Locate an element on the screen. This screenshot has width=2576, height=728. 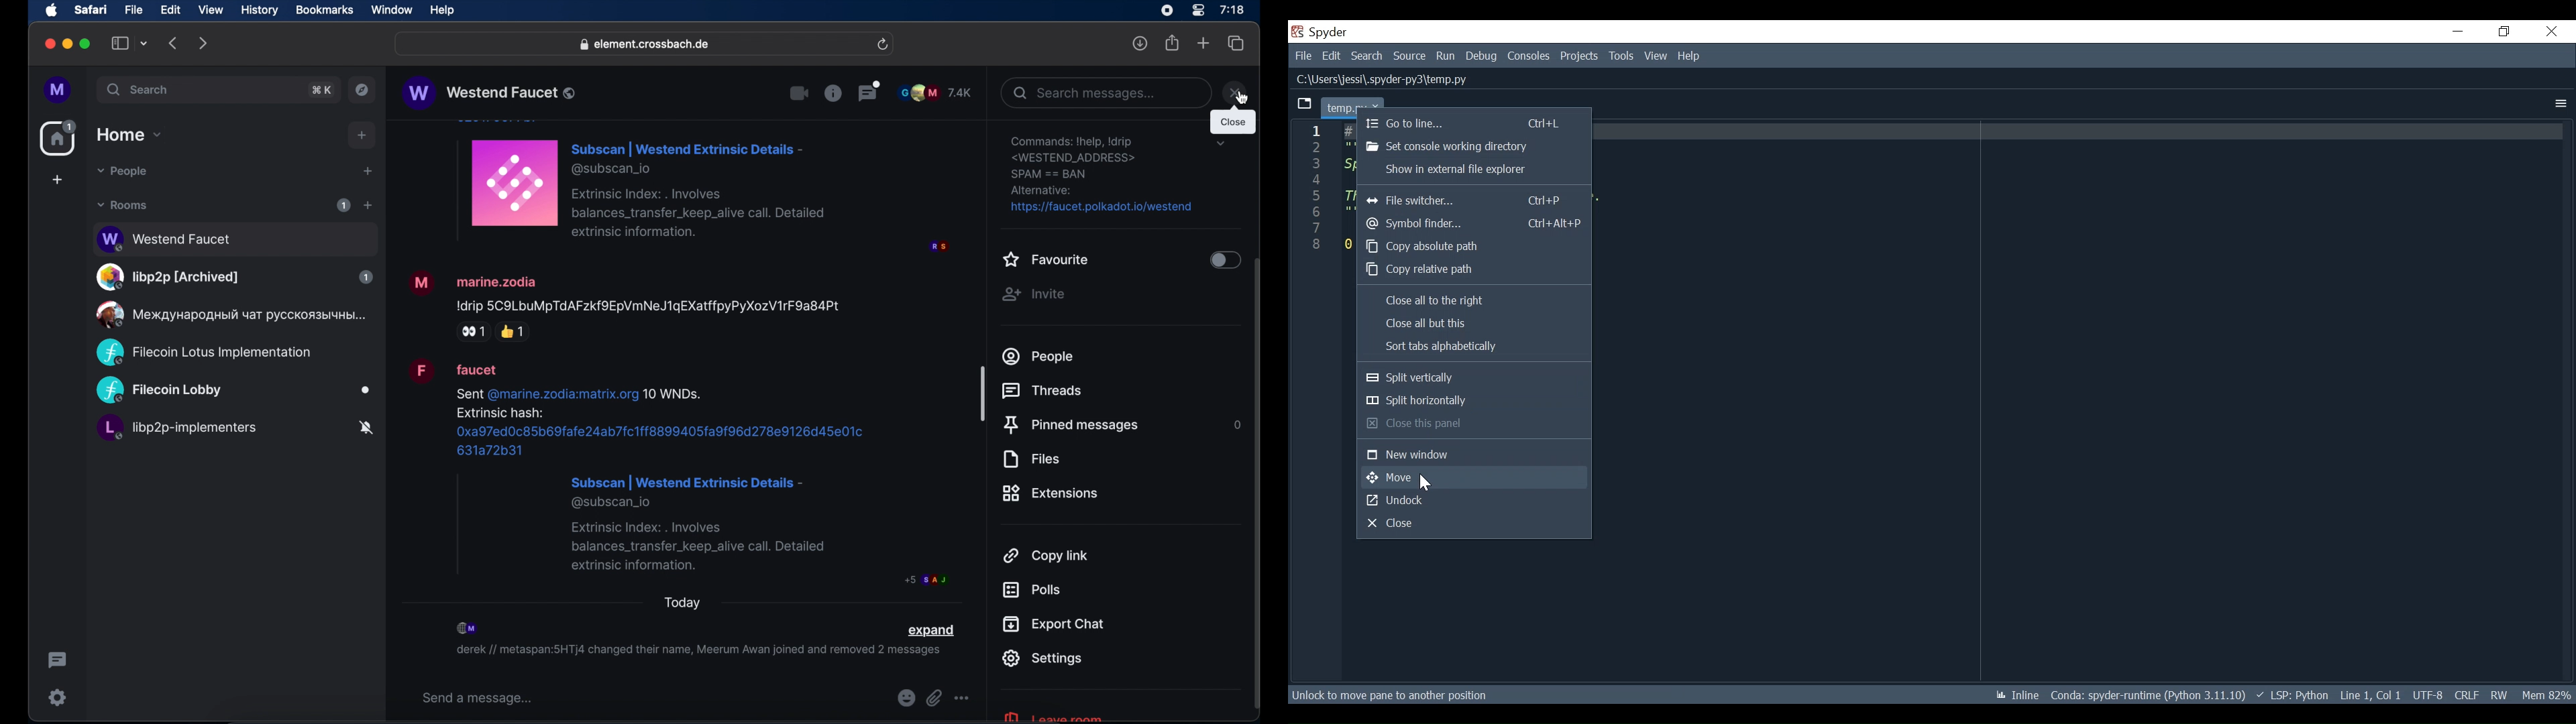
Copy relevant path is located at coordinates (1472, 269).